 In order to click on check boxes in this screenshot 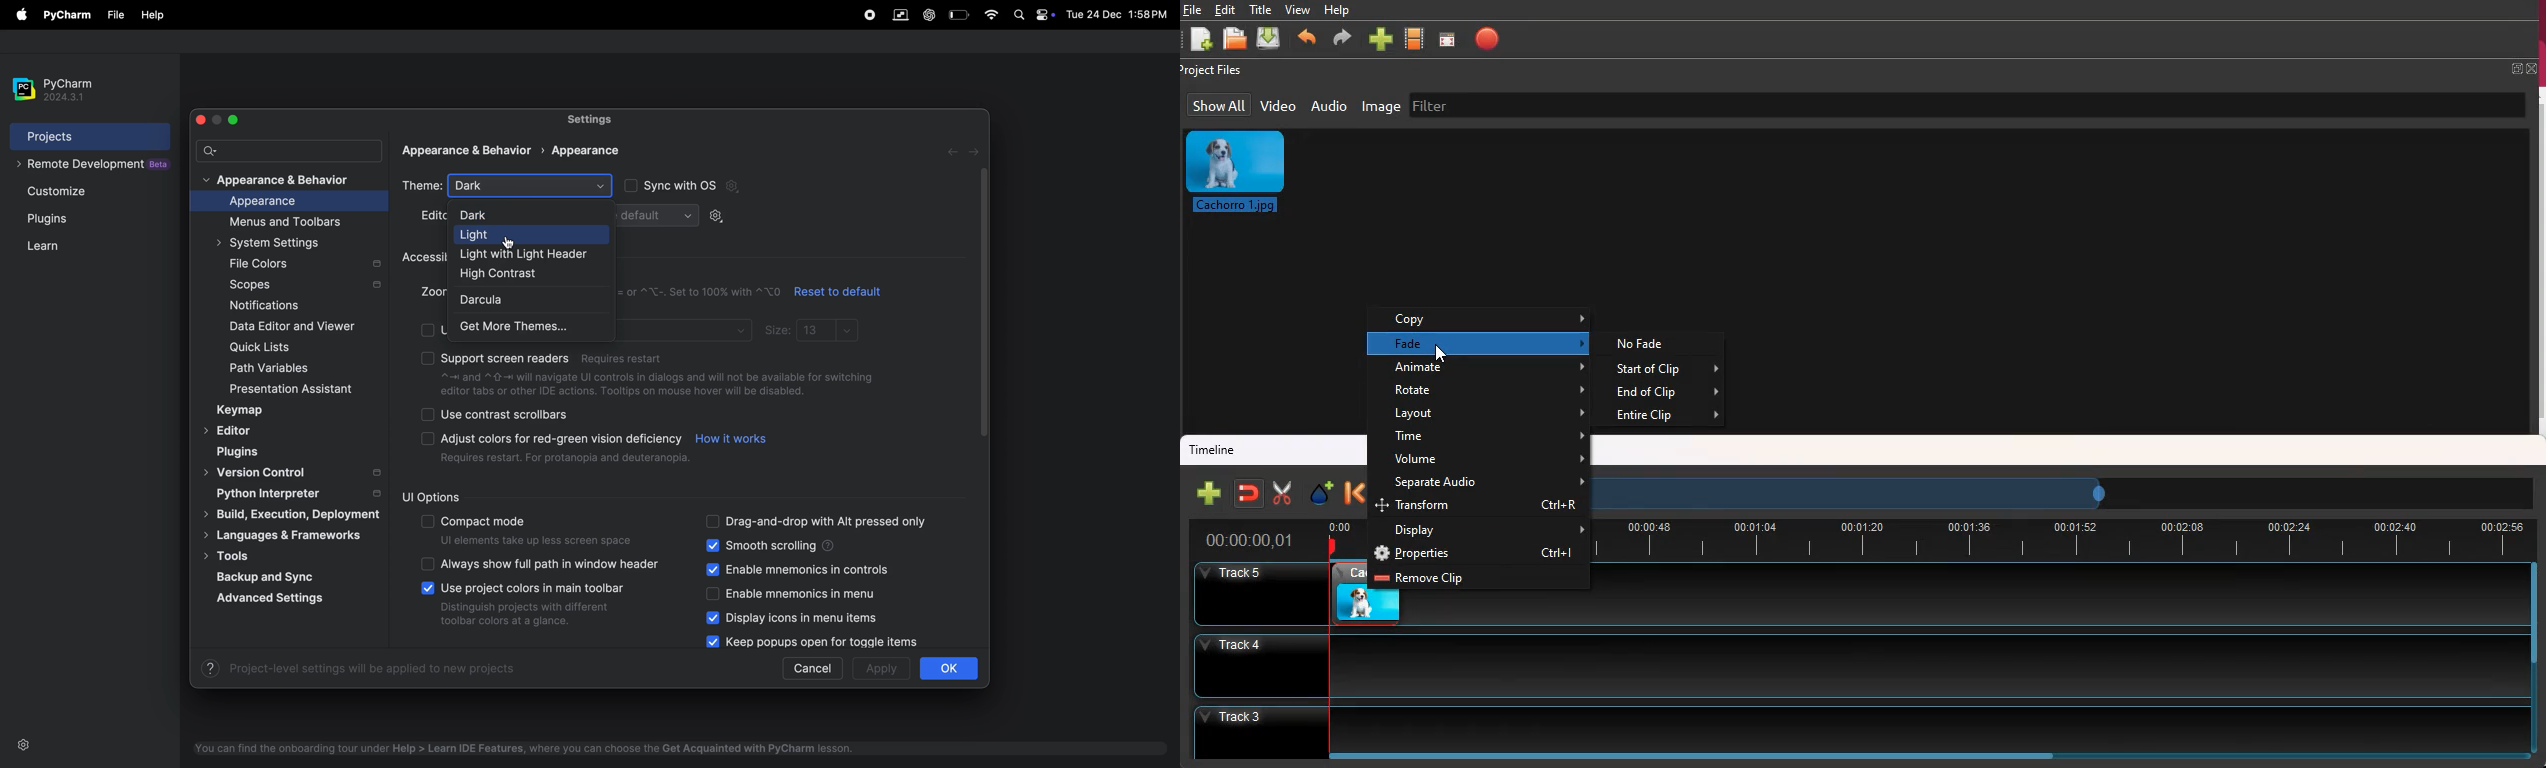, I will do `click(429, 589)`.